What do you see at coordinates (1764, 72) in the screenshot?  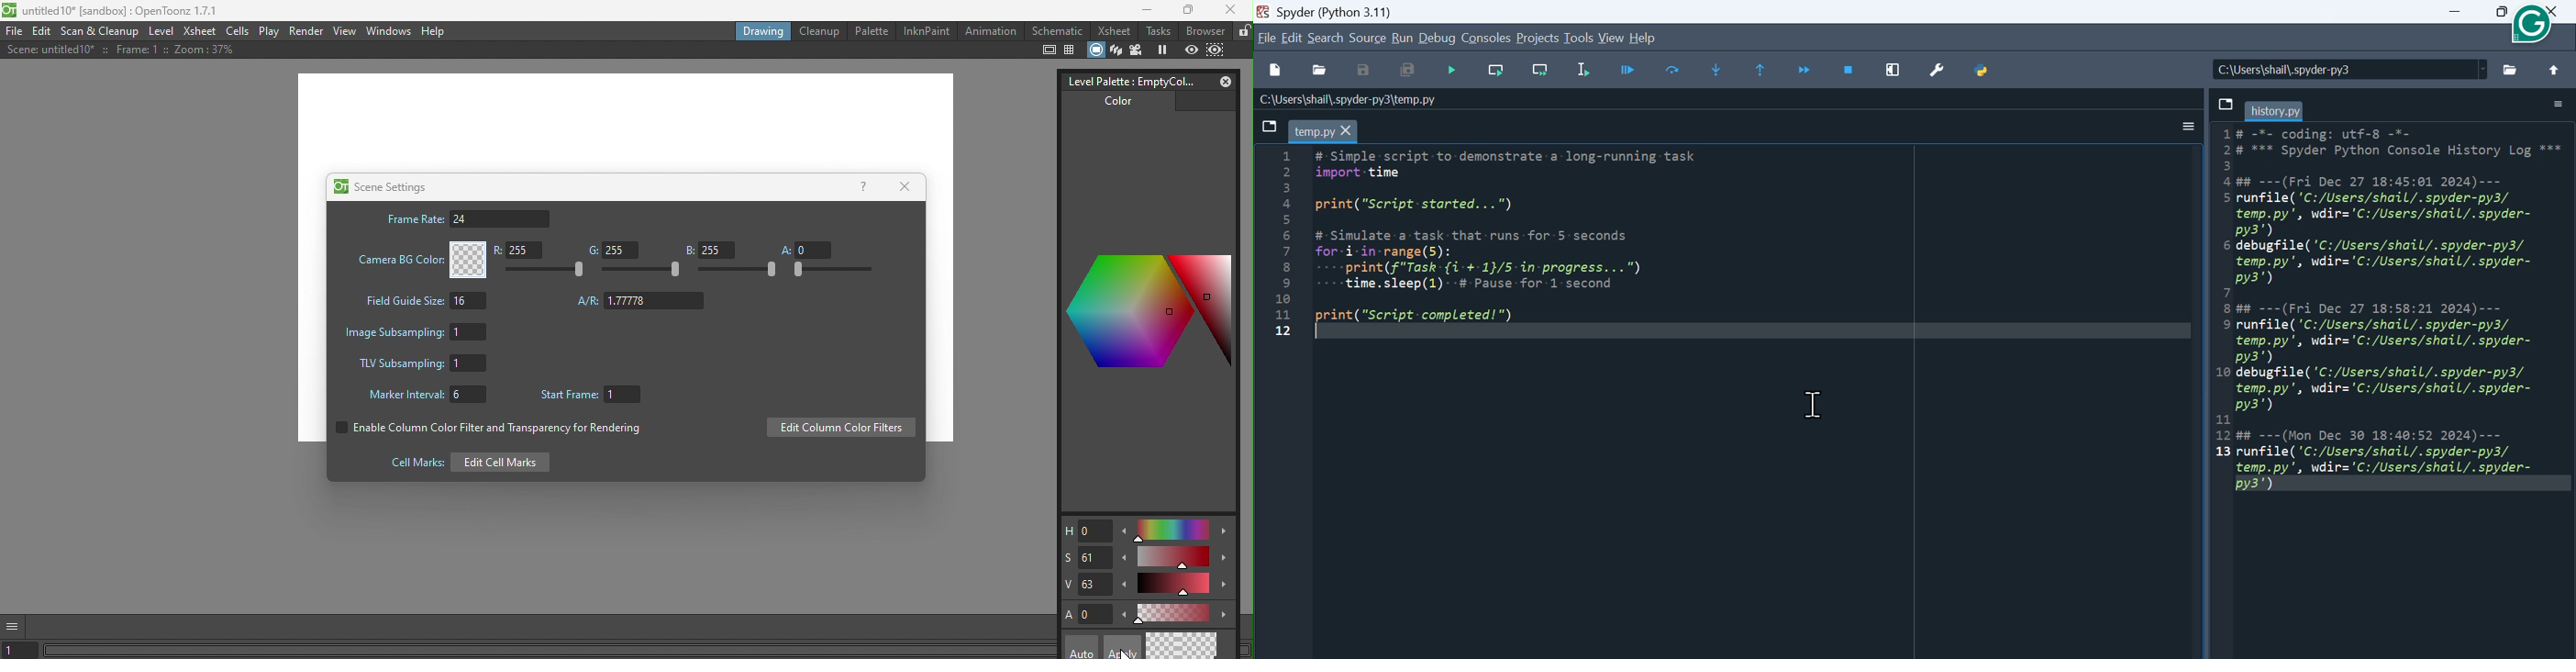 I see `Execute until next function returns` at bounding box center [1764, 72].